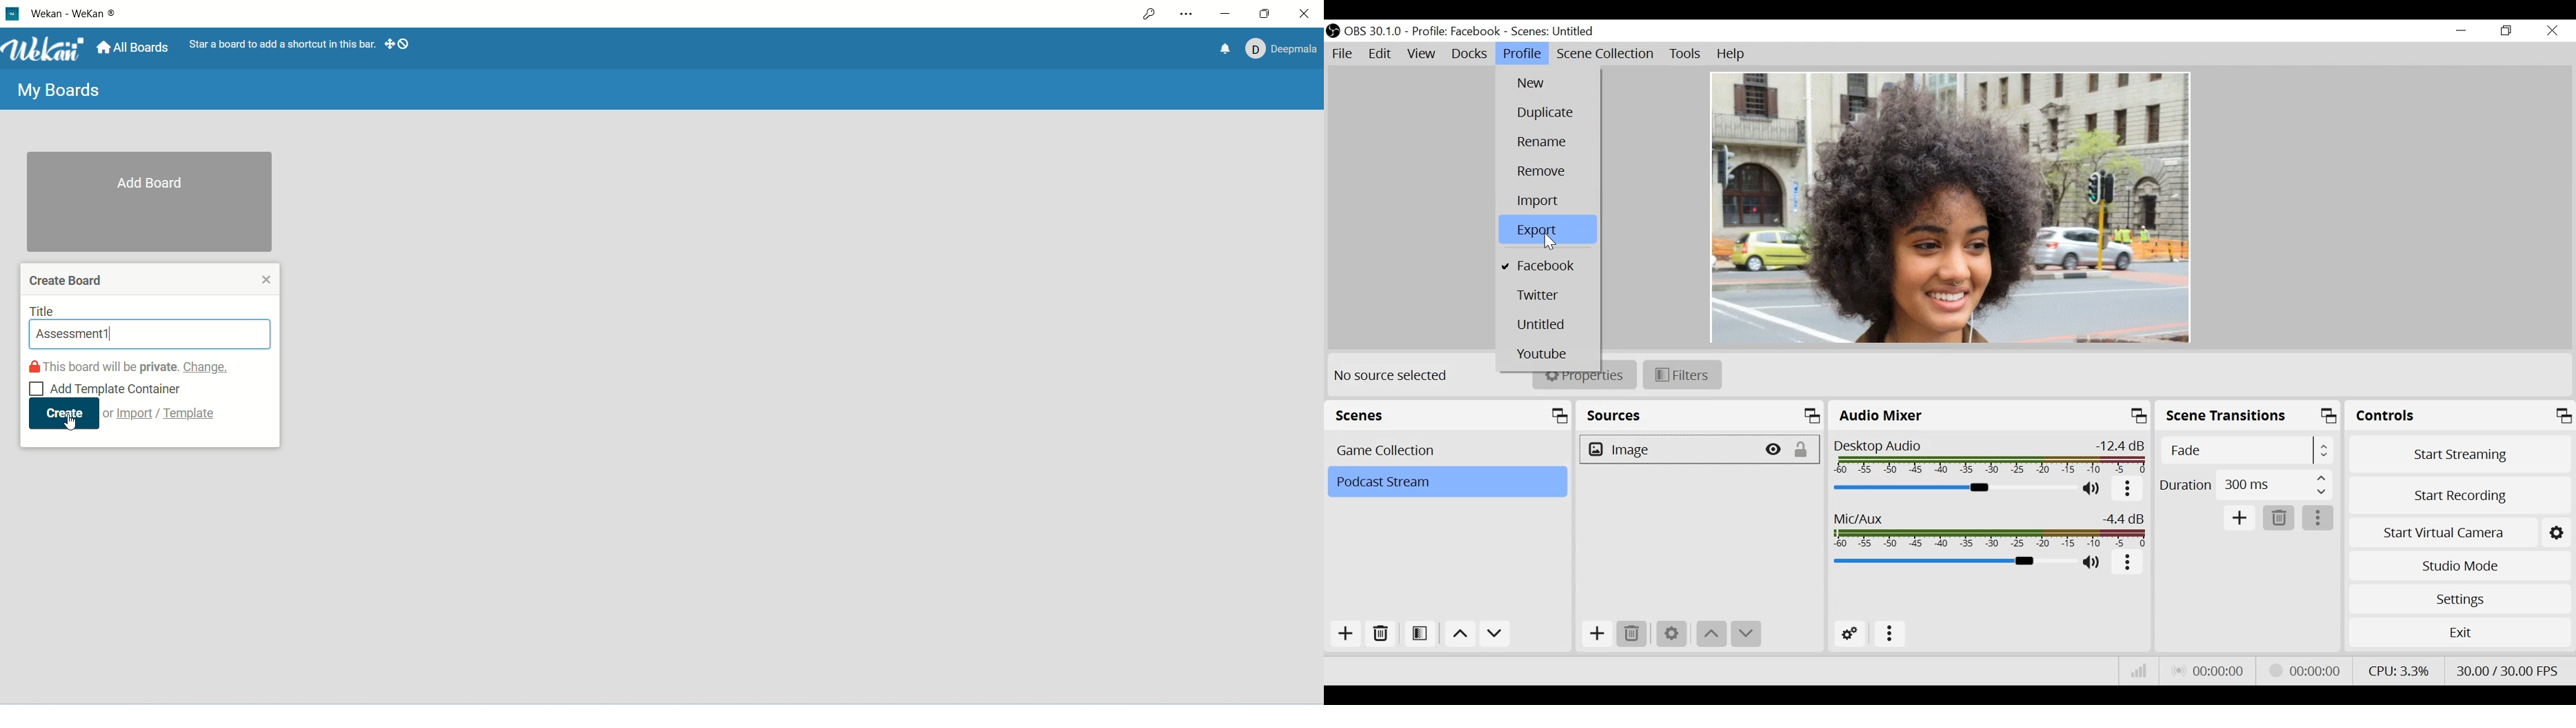 Image resolution: width=2576 pixels, height=728 pixels. What do you see at coordinates (1544, 202) in the screenshot?
I see `Import` at bounding box center [1544, 202].